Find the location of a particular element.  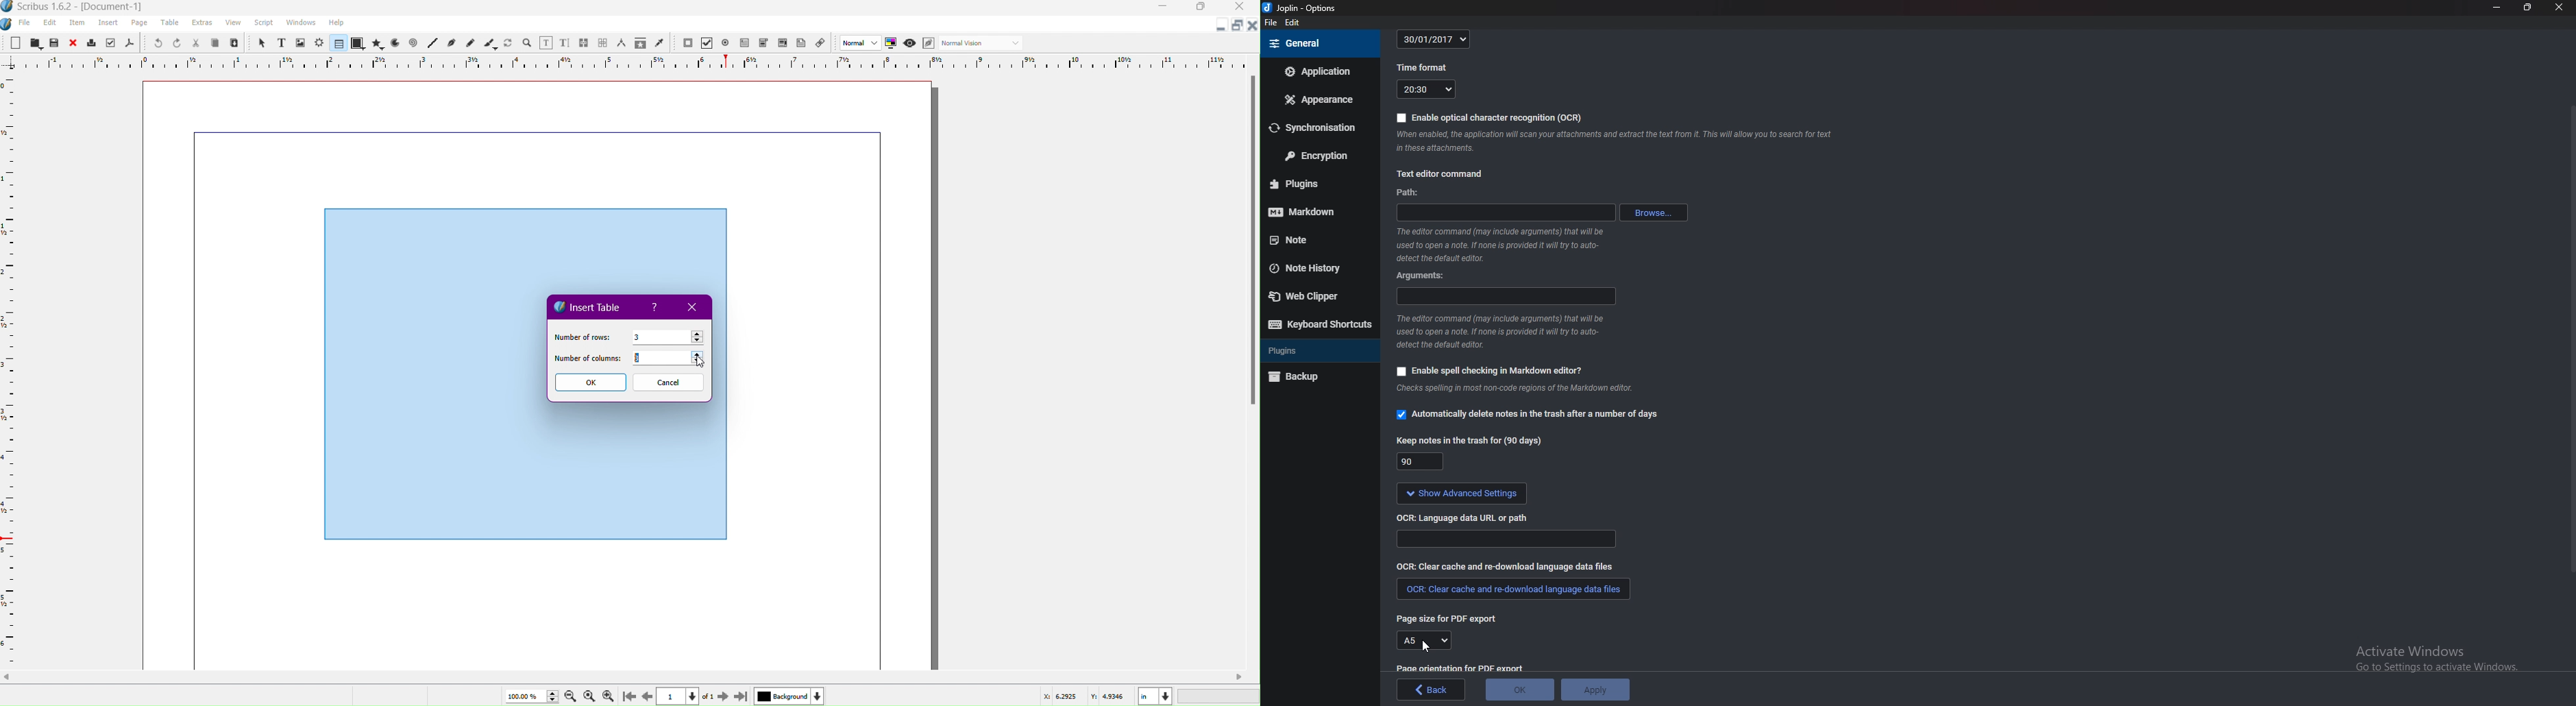

PDF Text Annotation is located at coordinates (804, 45).